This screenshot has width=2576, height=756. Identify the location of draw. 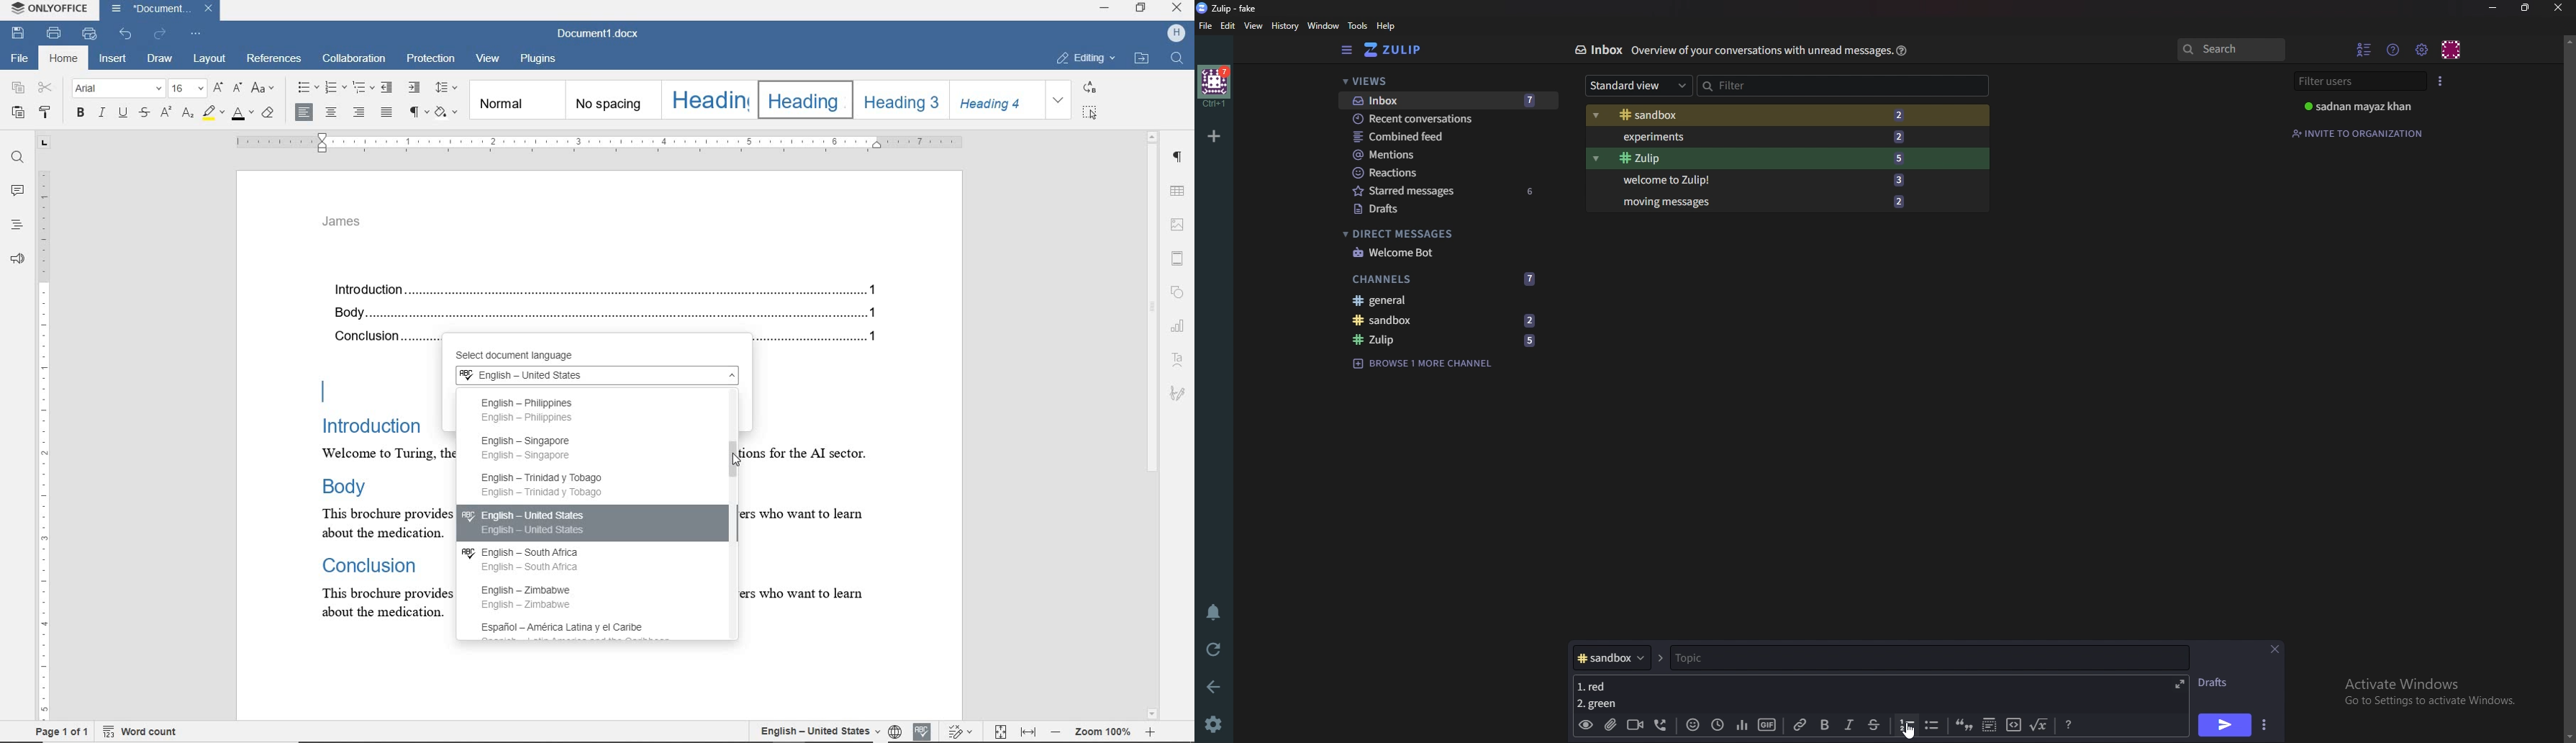
(162, 60).